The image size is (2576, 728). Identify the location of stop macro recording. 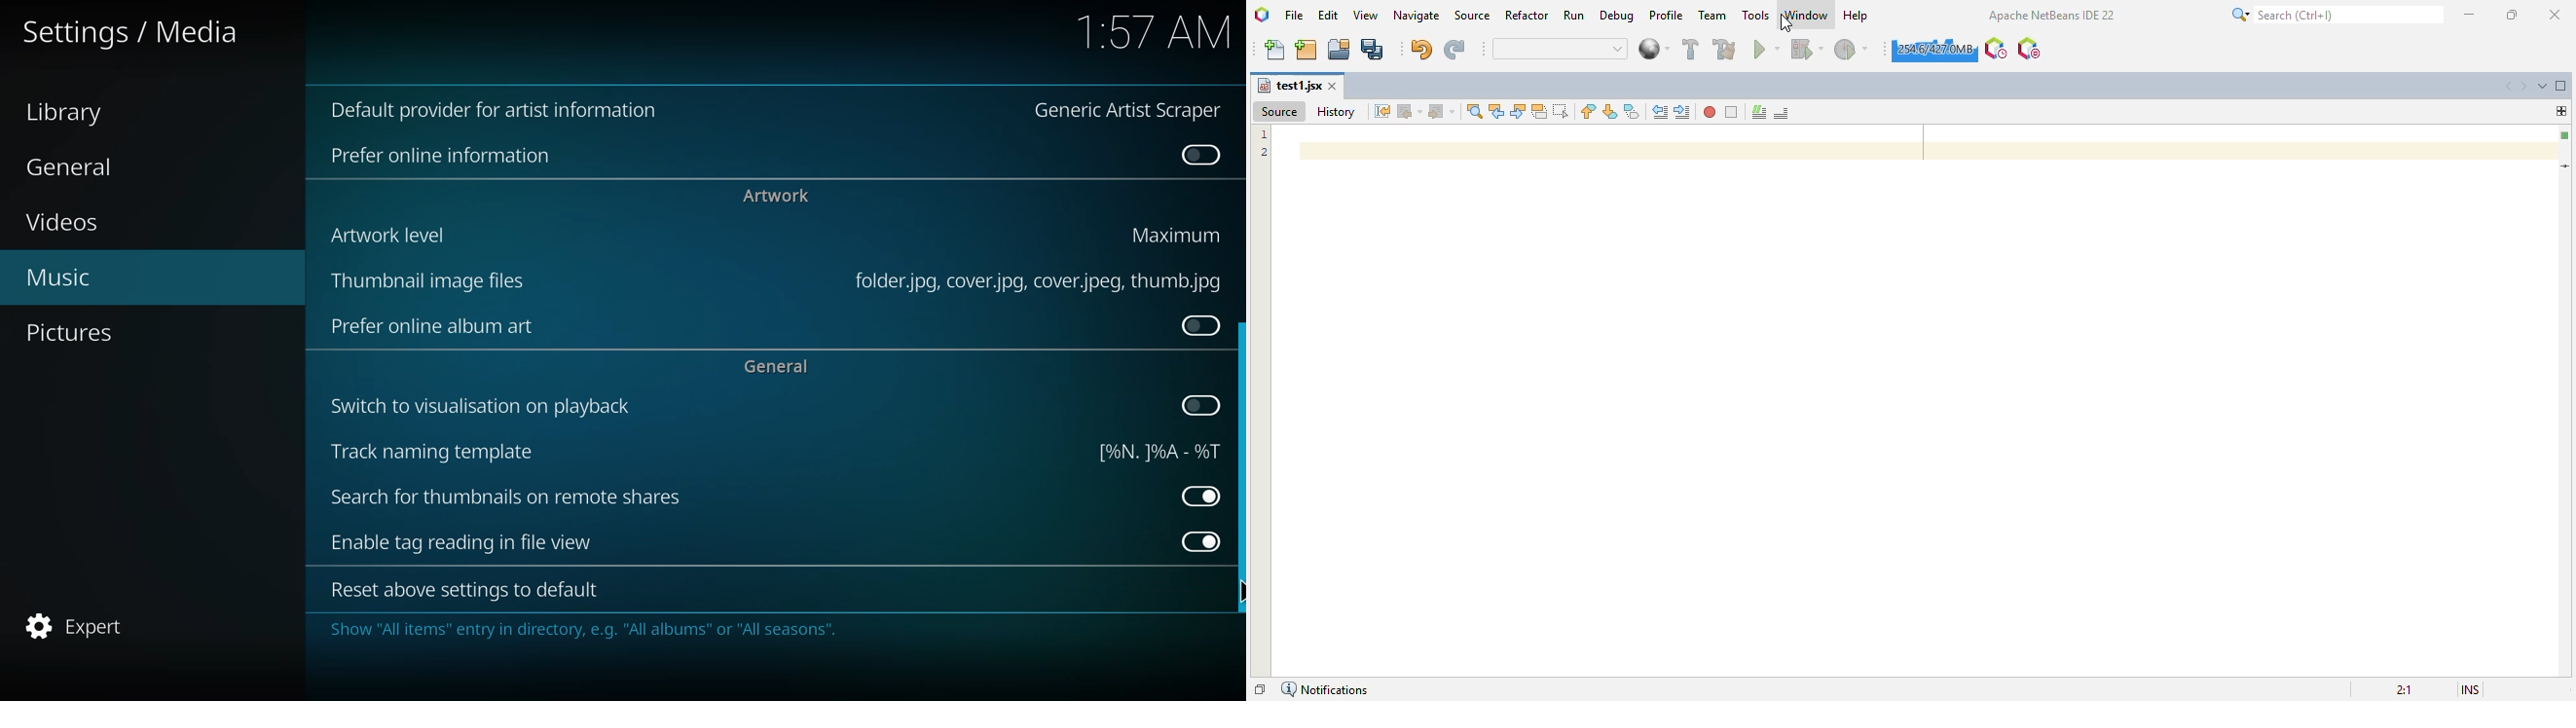
(1732, 113).